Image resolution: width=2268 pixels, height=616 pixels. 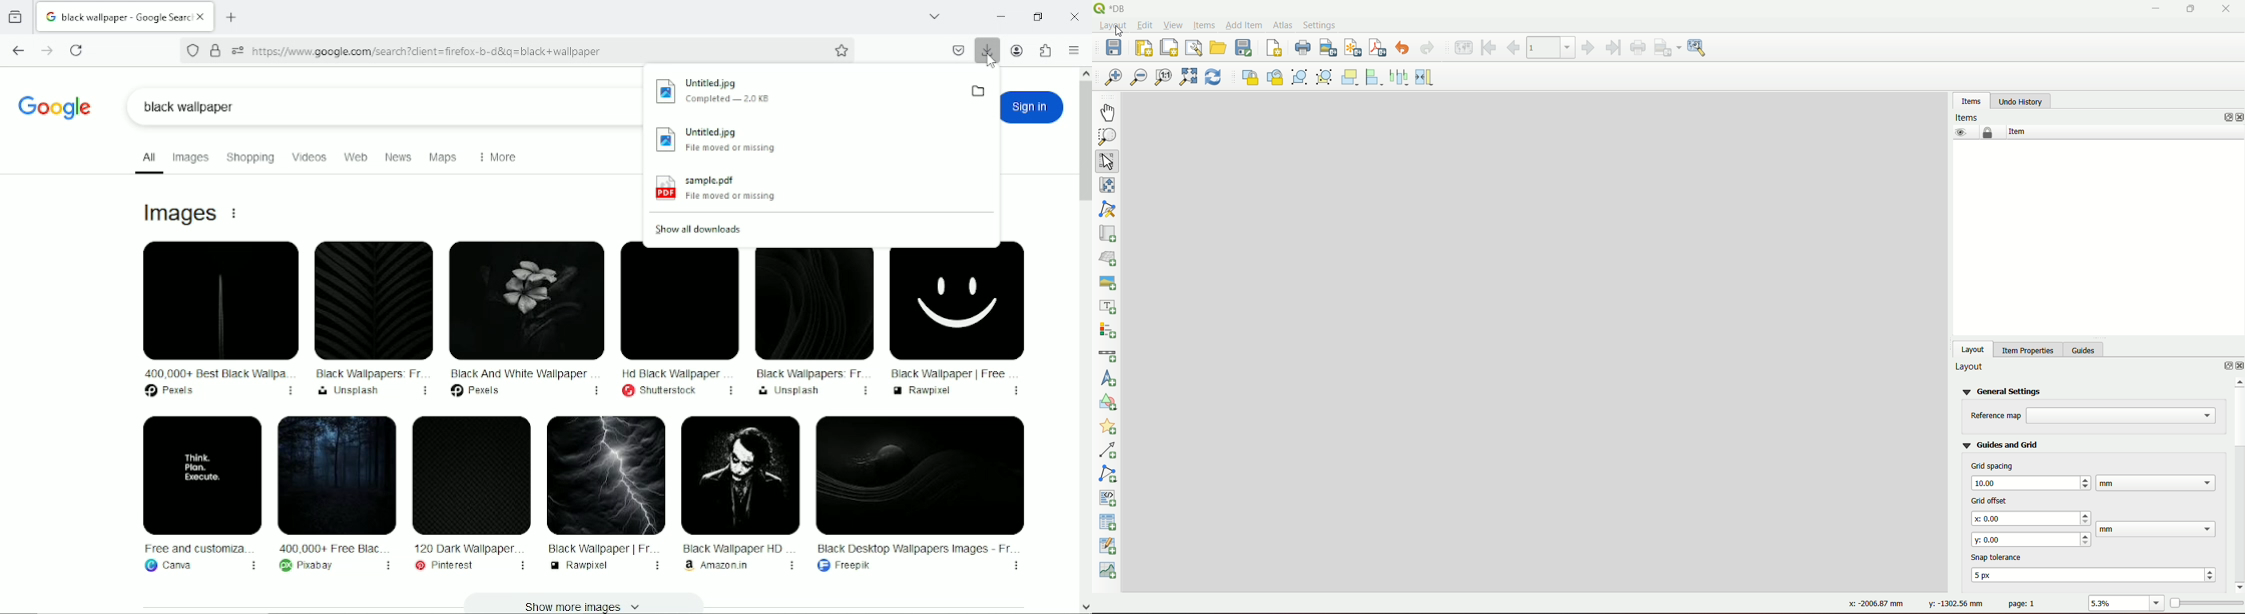 I want to click on print atlas, so click(x=1639, y=48).